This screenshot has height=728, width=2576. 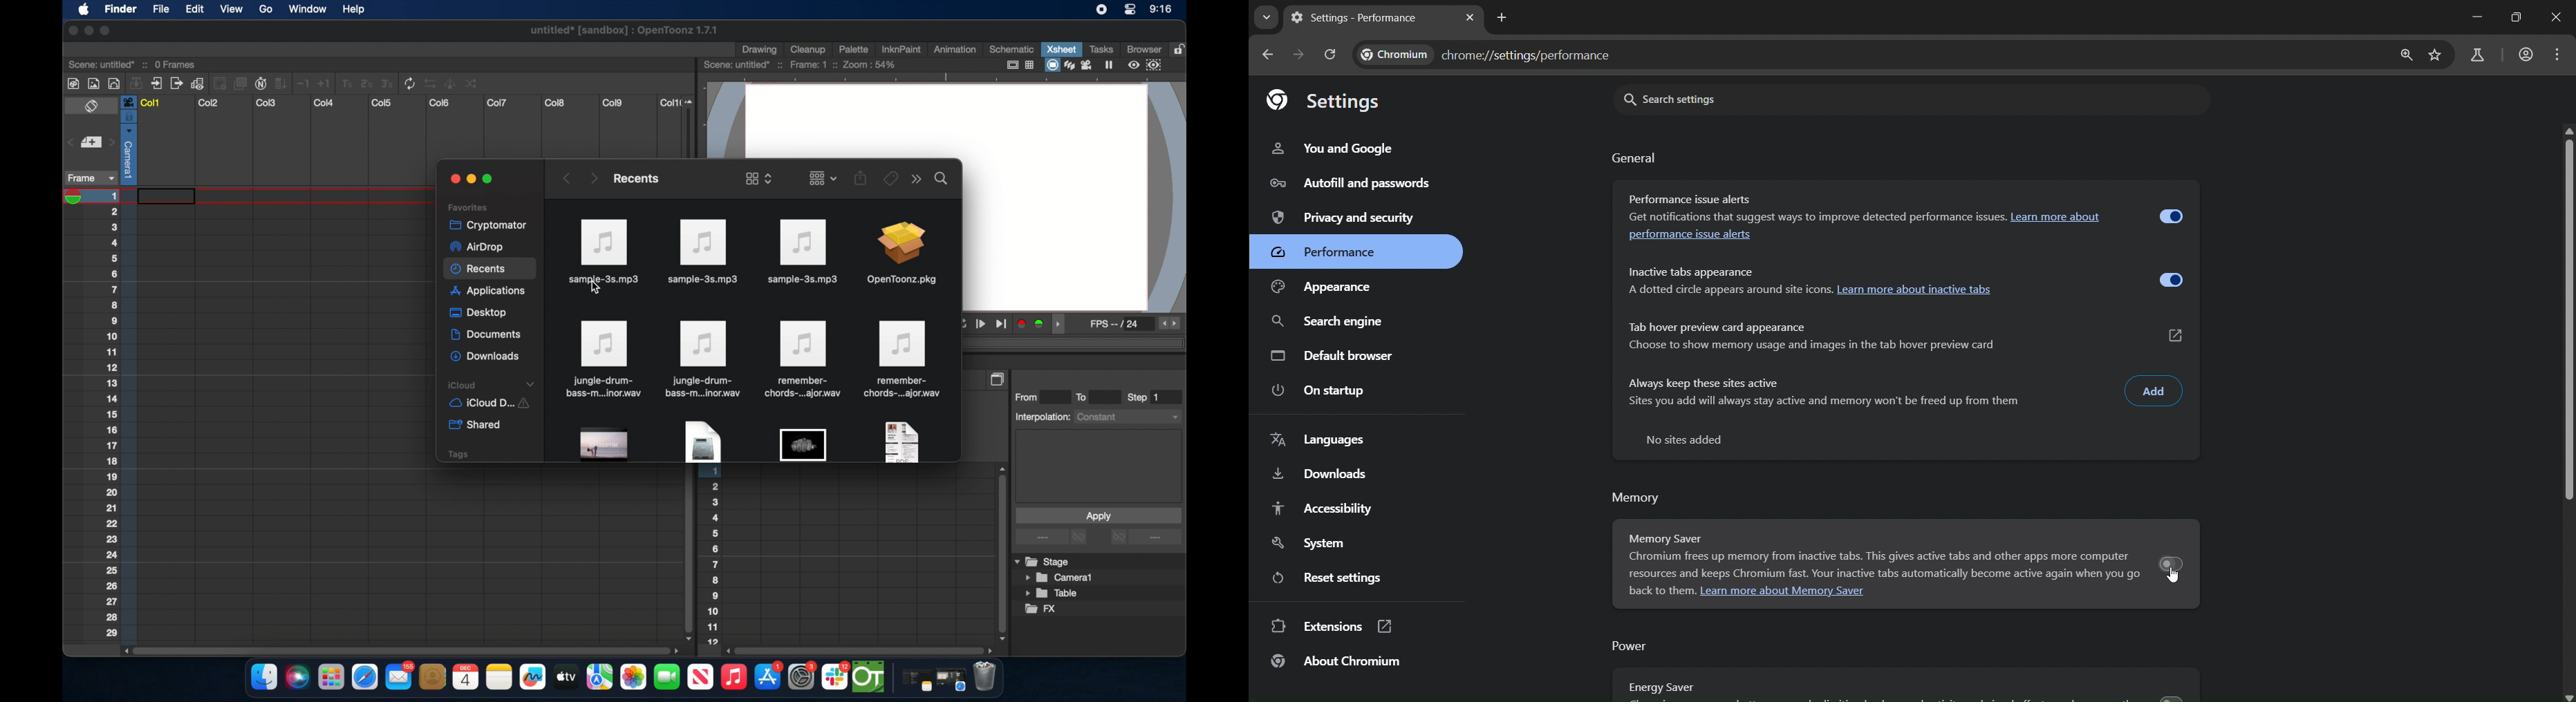 I want to click on minimize, so click(x=2473, y=15).